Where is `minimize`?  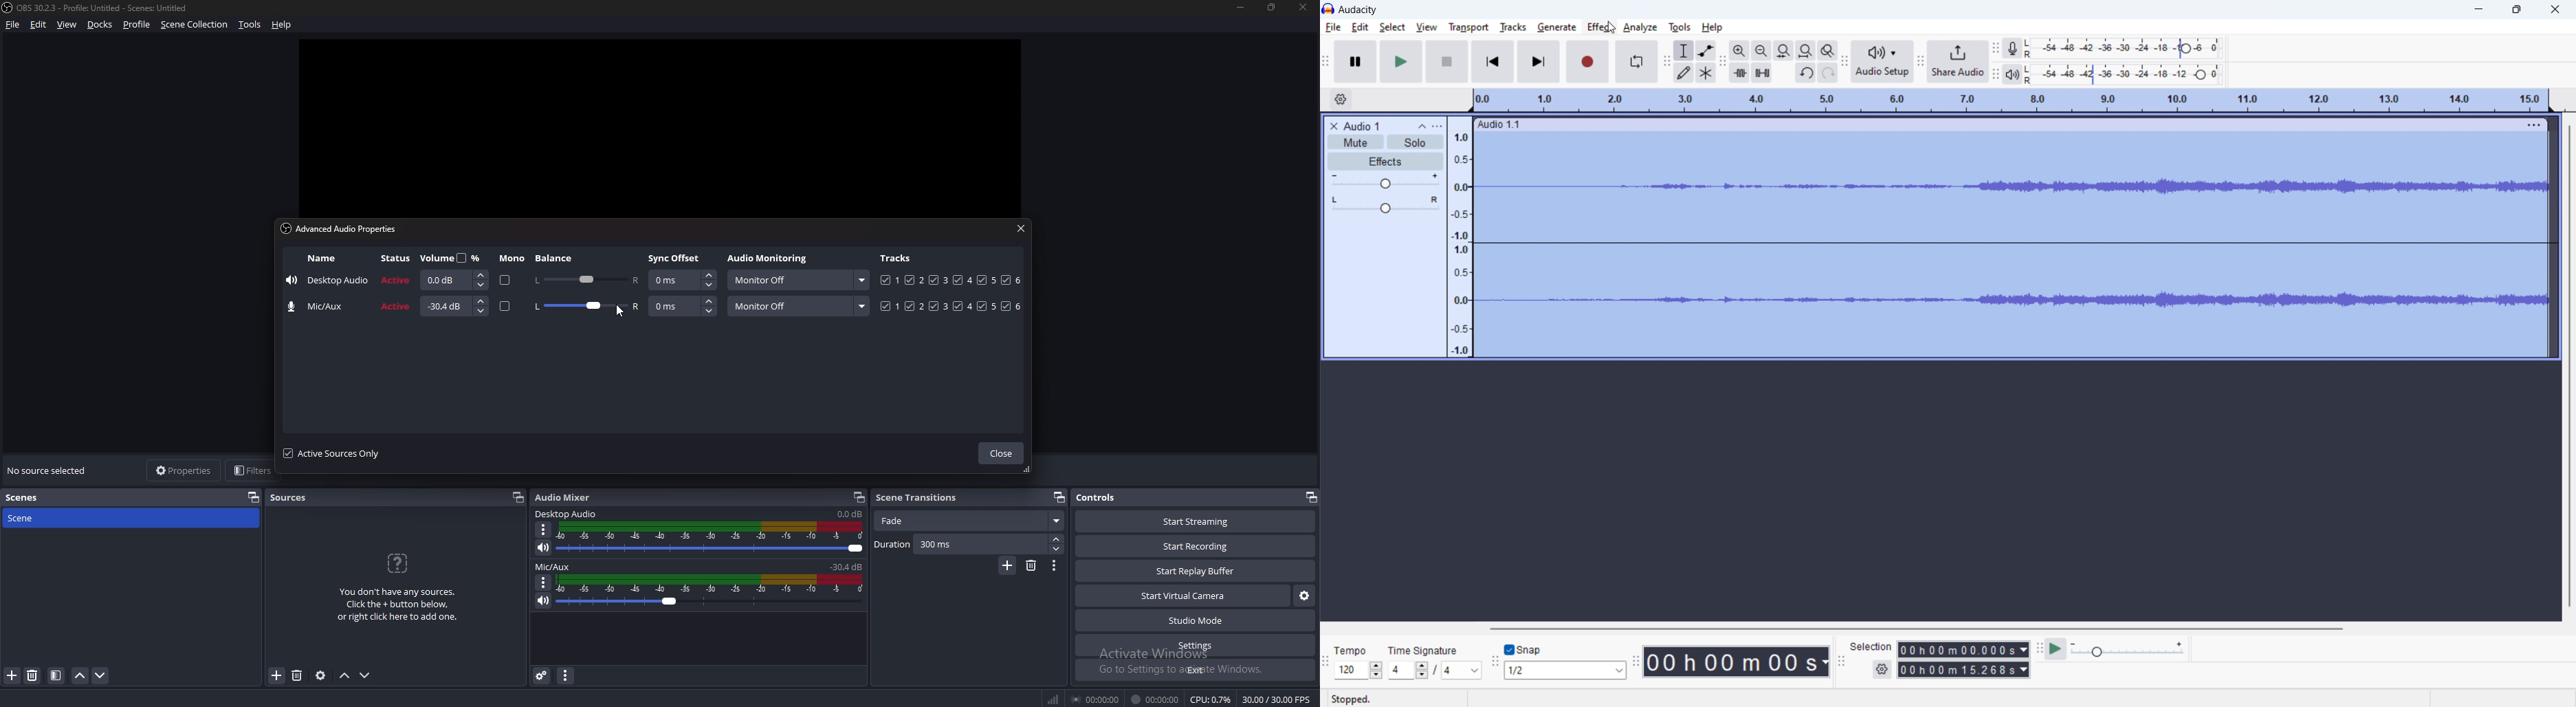 minimize is located at coordinates (1240, 8).